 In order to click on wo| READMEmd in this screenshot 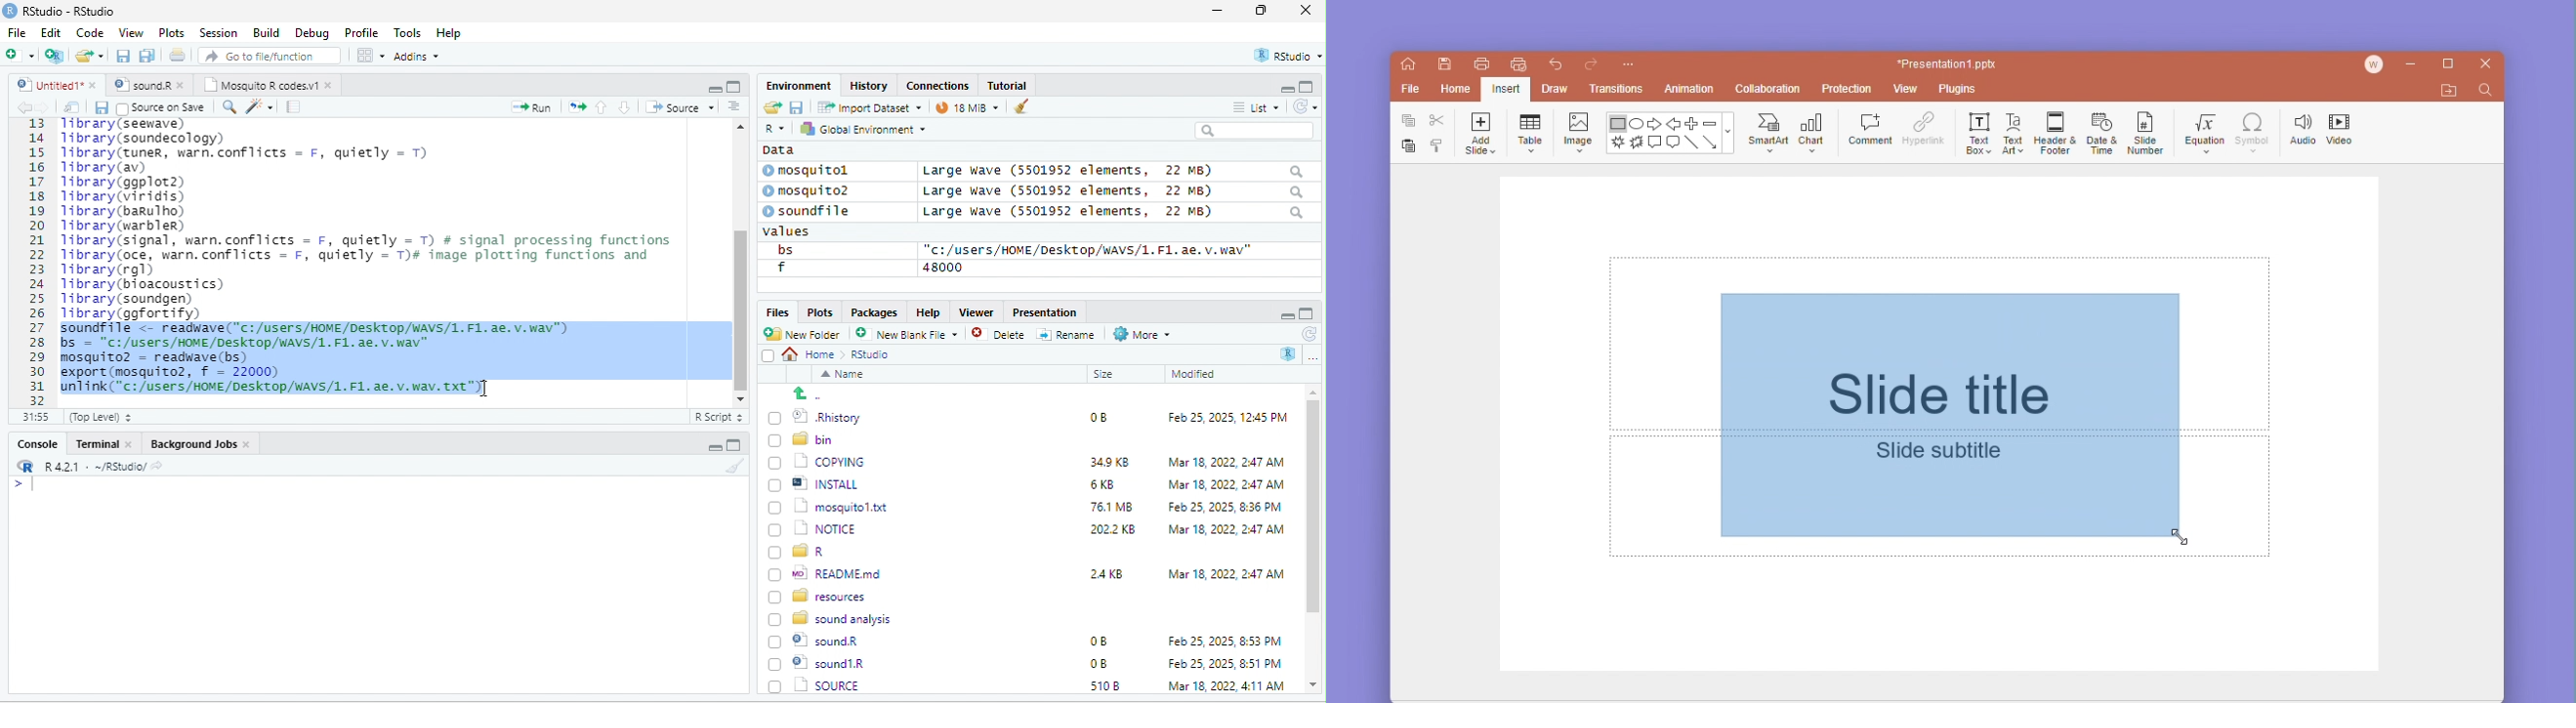, I will do `click(830, 573)`.